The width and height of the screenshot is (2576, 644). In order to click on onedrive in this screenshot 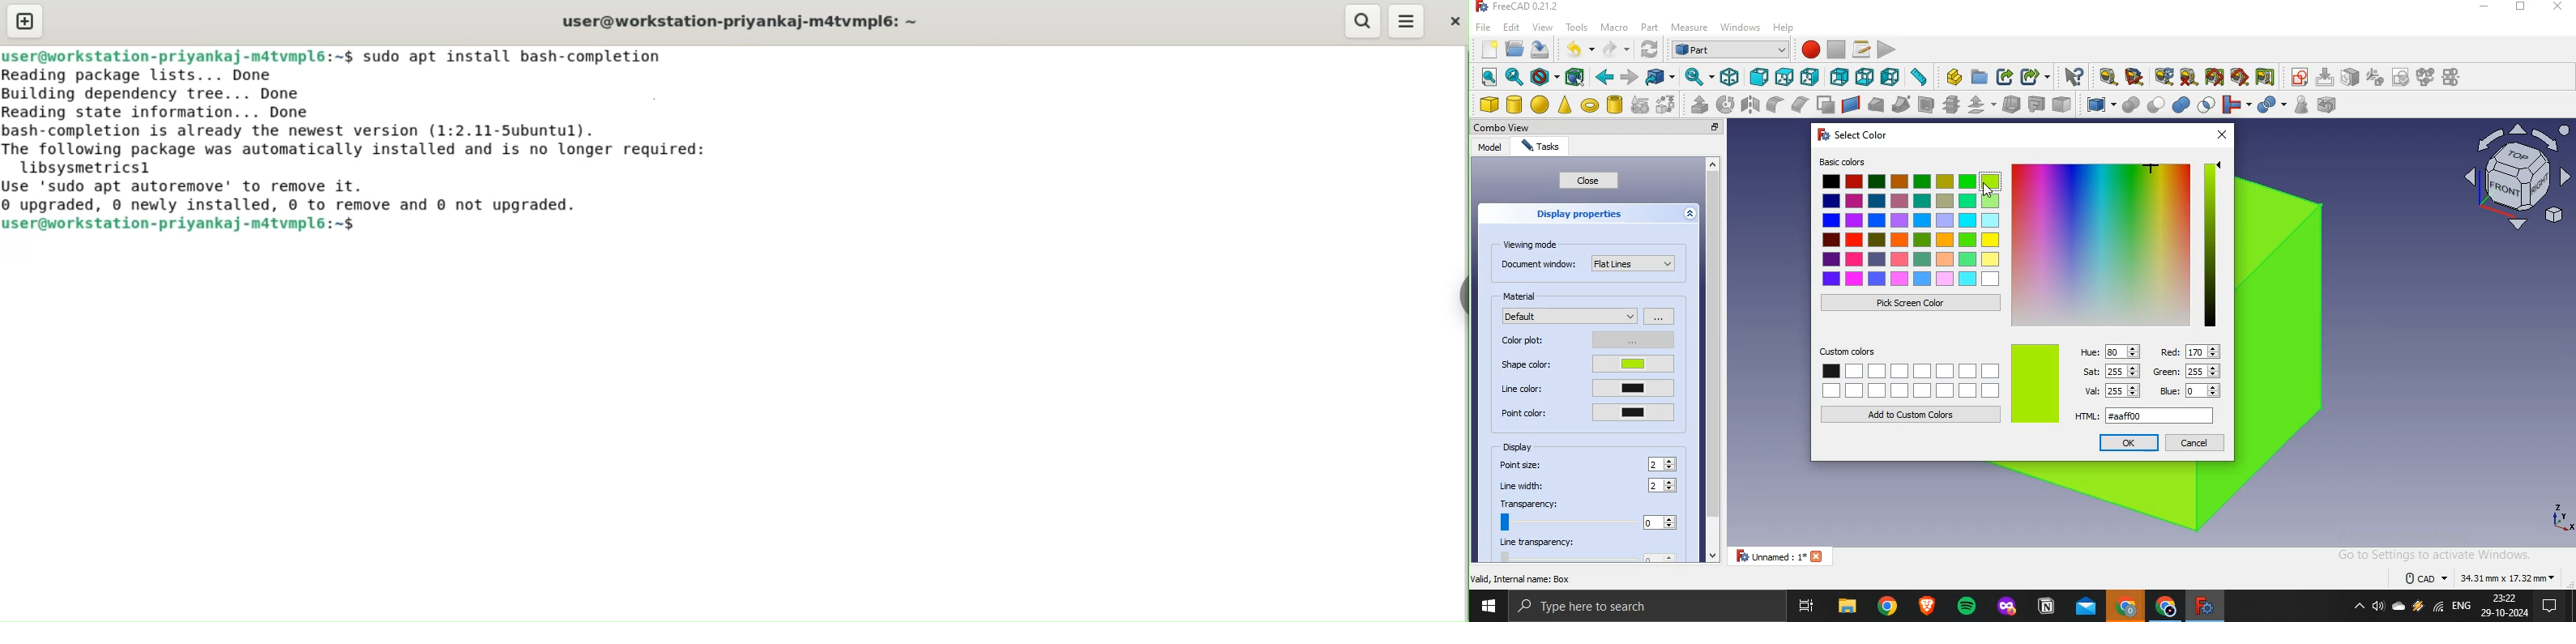, I will do `click(2399, 607)`.